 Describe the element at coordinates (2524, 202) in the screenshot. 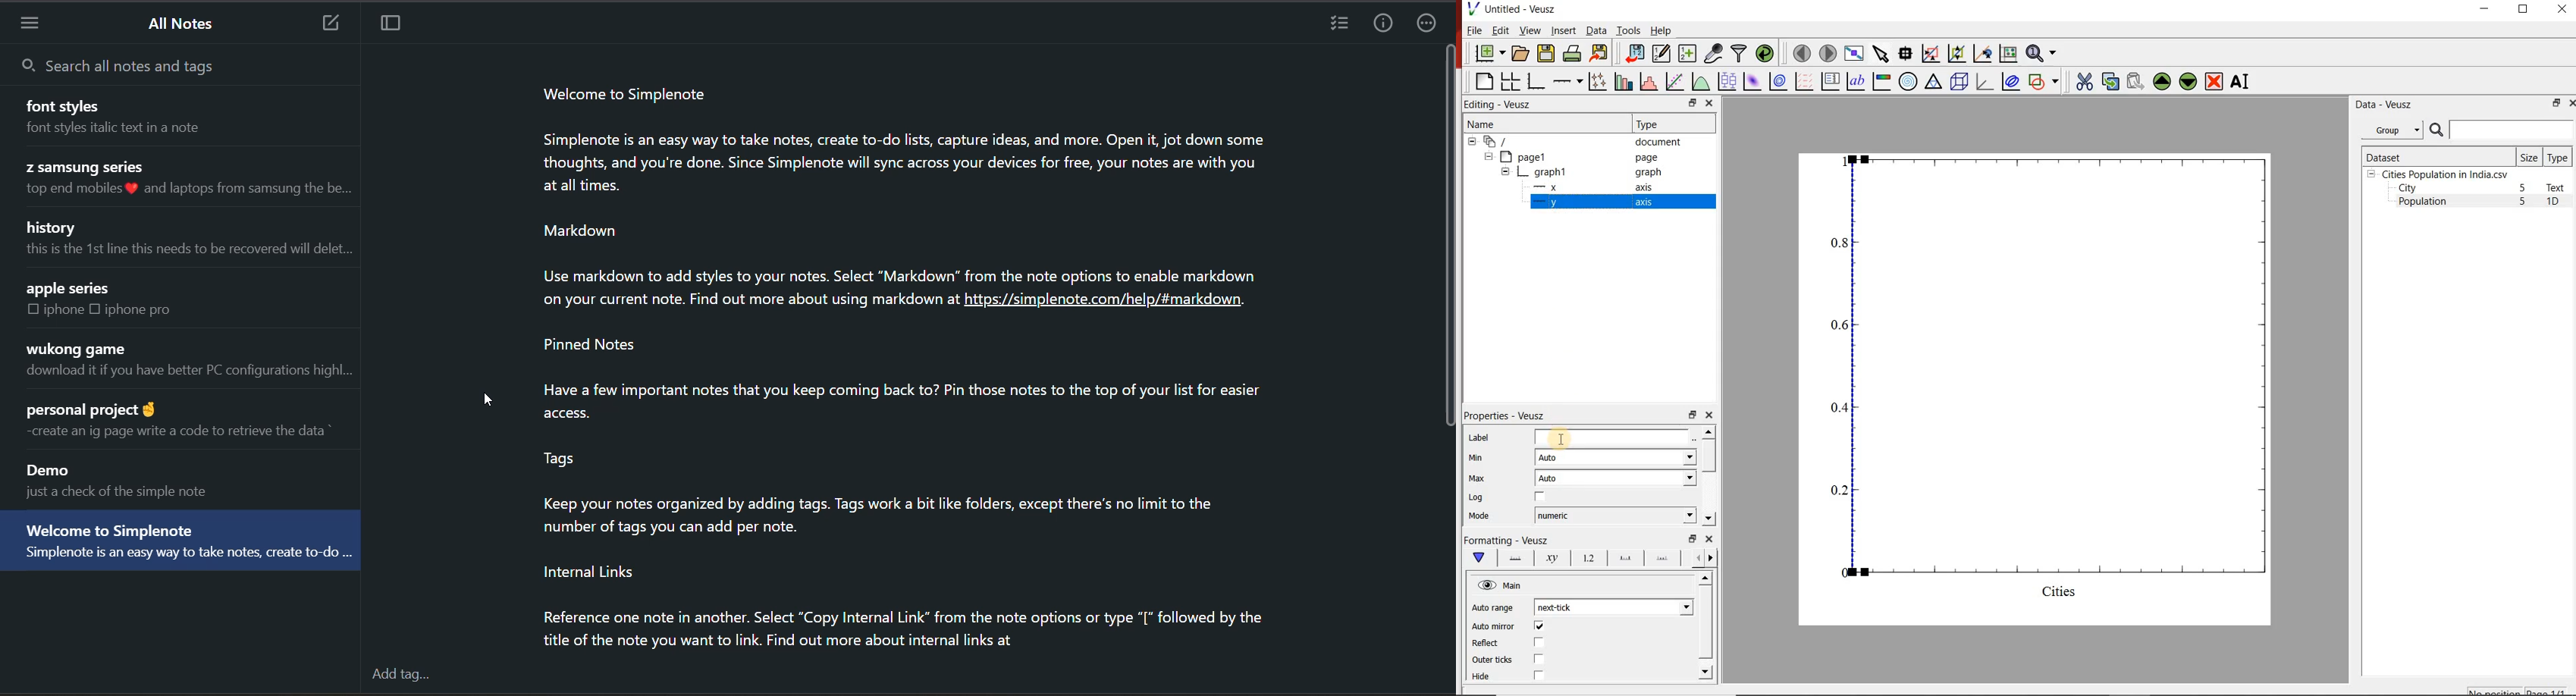

I see `5` at that location.